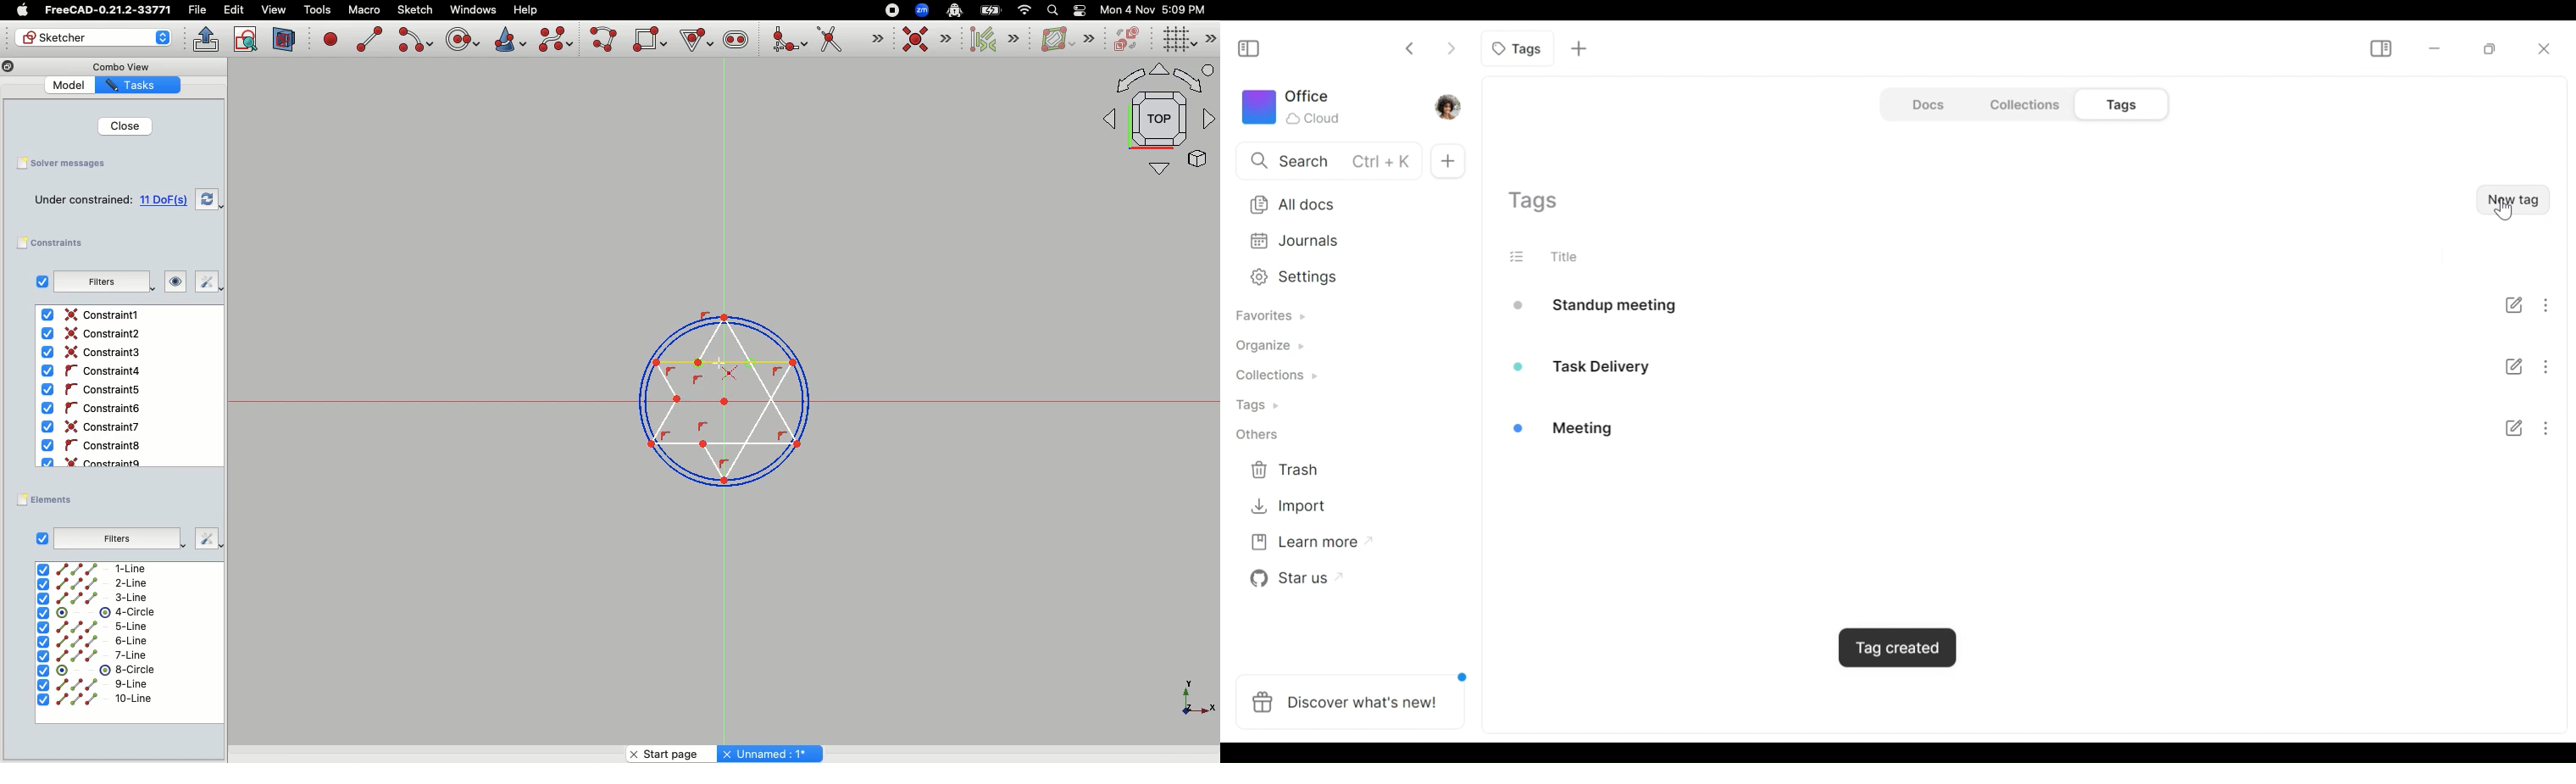 This screenshot has height=784, width=2576. I want to click on Create line, so click(369, 39).